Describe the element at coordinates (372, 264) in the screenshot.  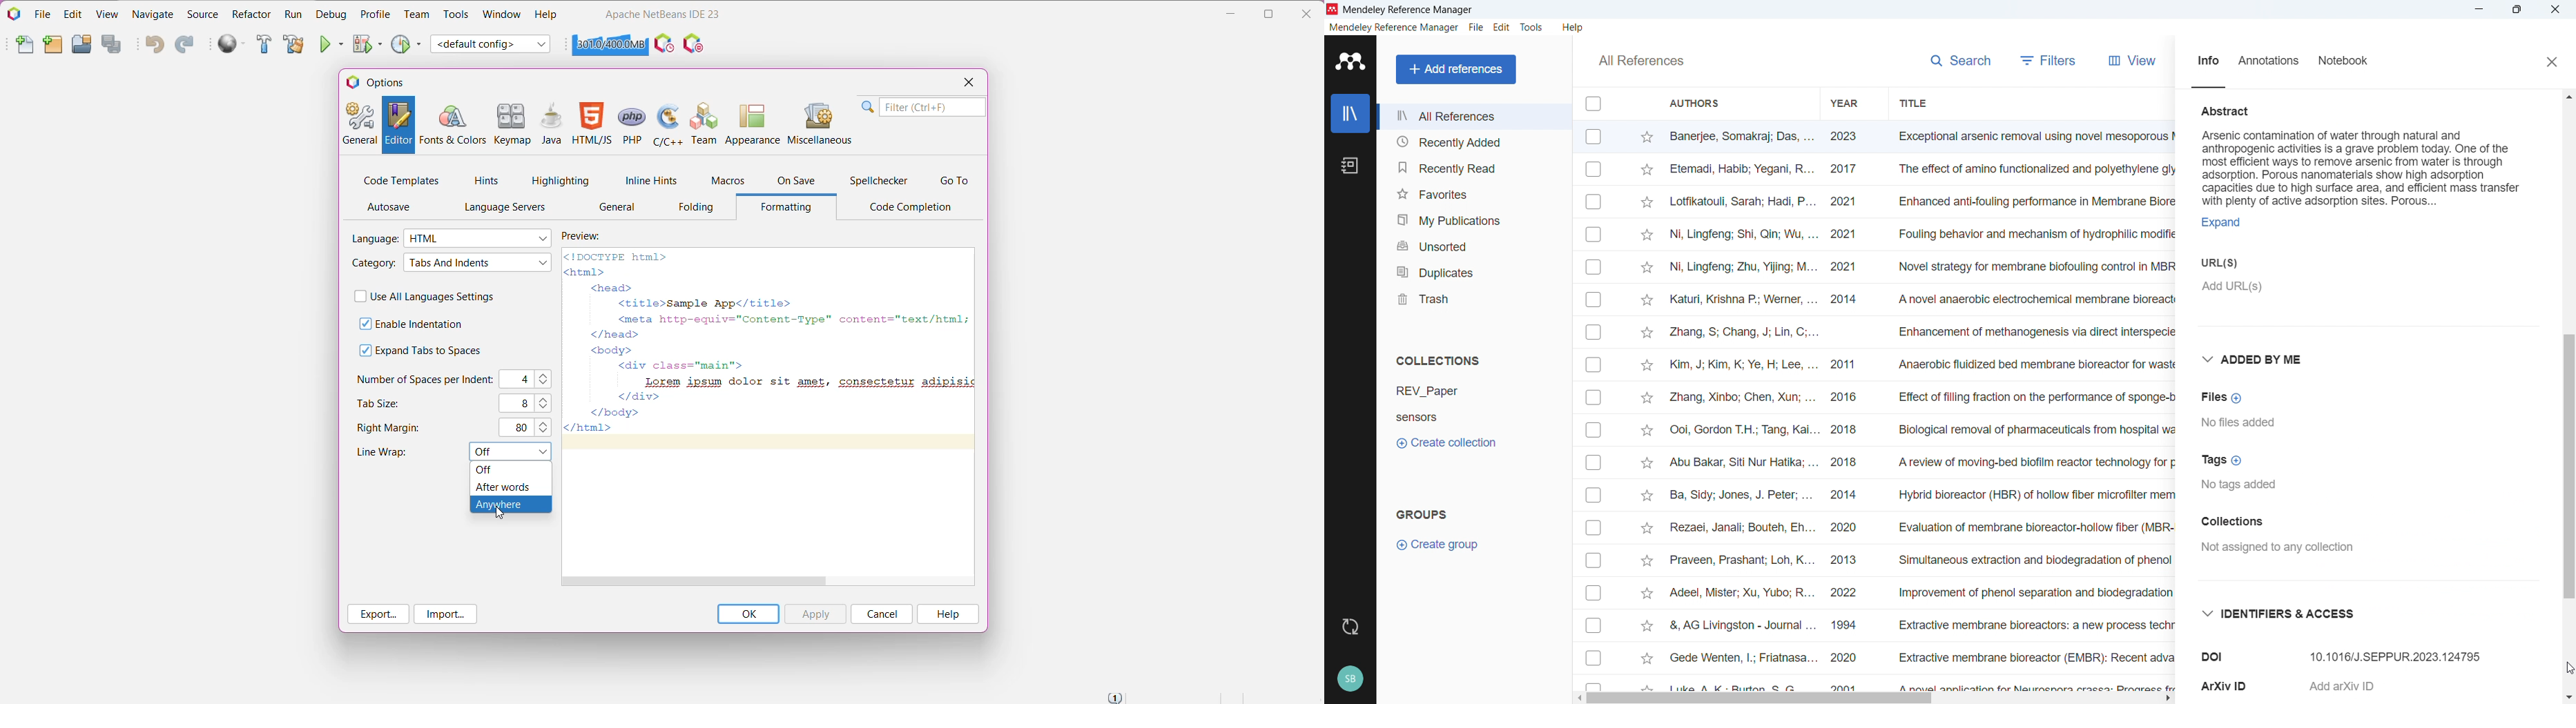
I see `Category` at that location.